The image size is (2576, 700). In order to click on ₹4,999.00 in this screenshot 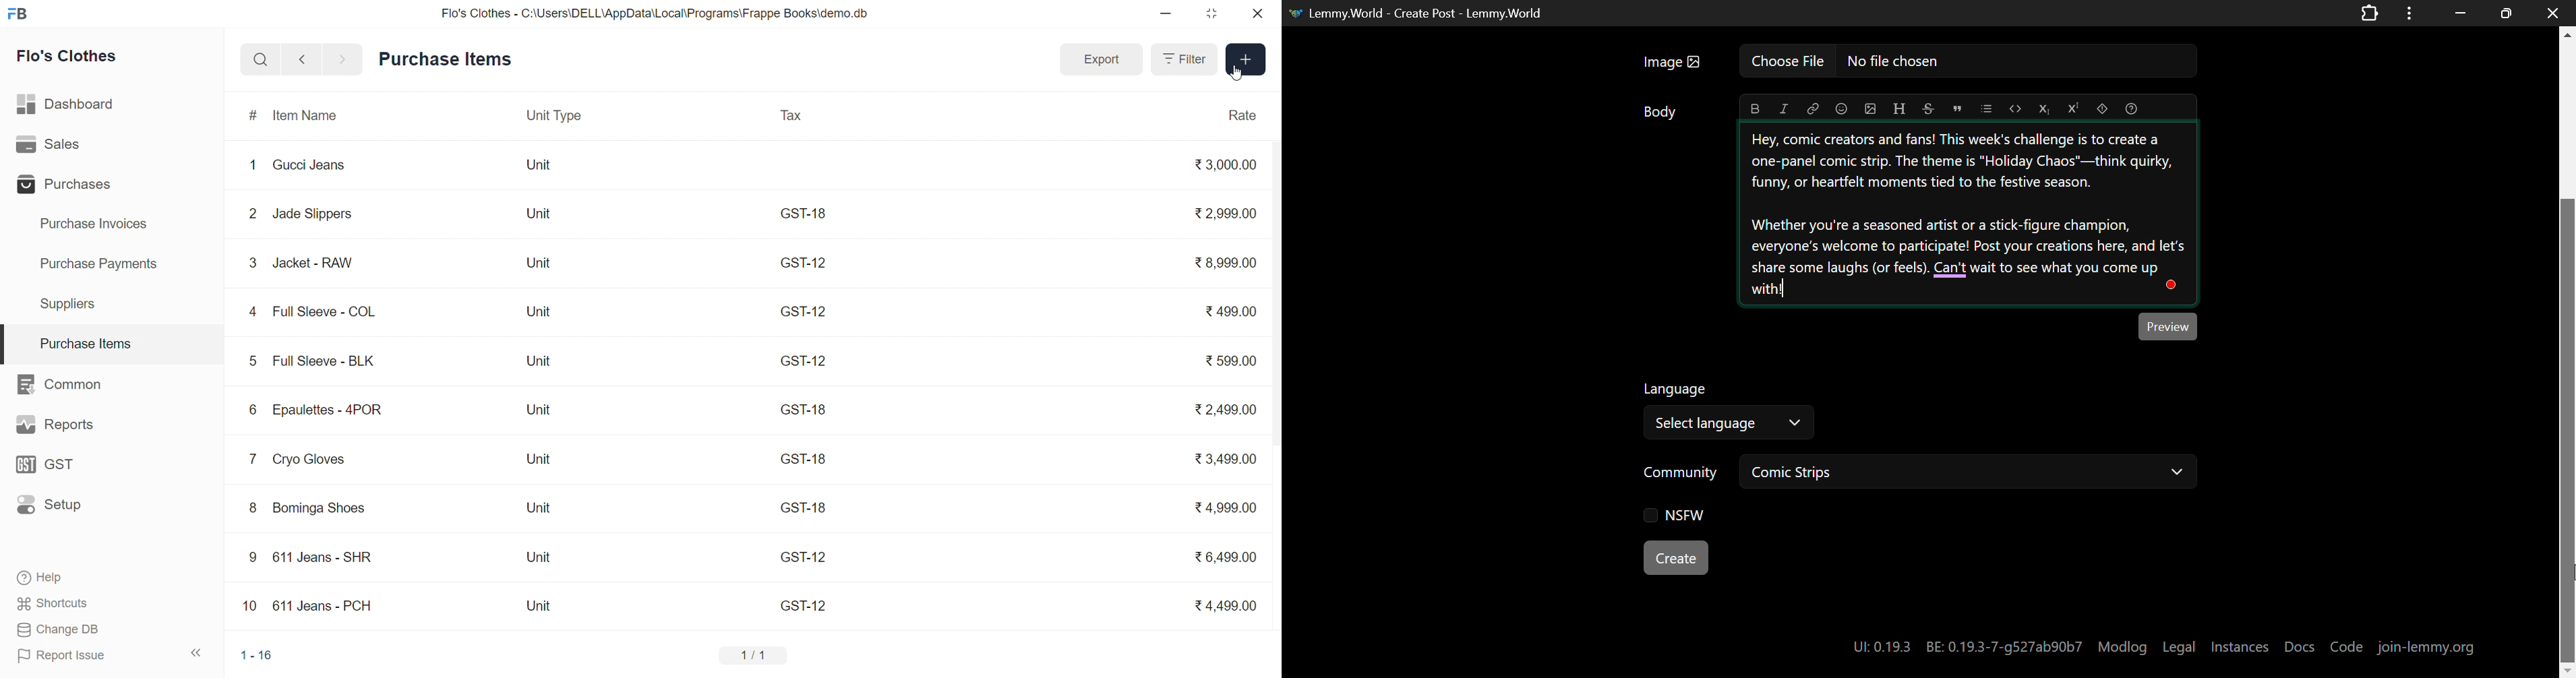, I will do `click(1219, 507)`.